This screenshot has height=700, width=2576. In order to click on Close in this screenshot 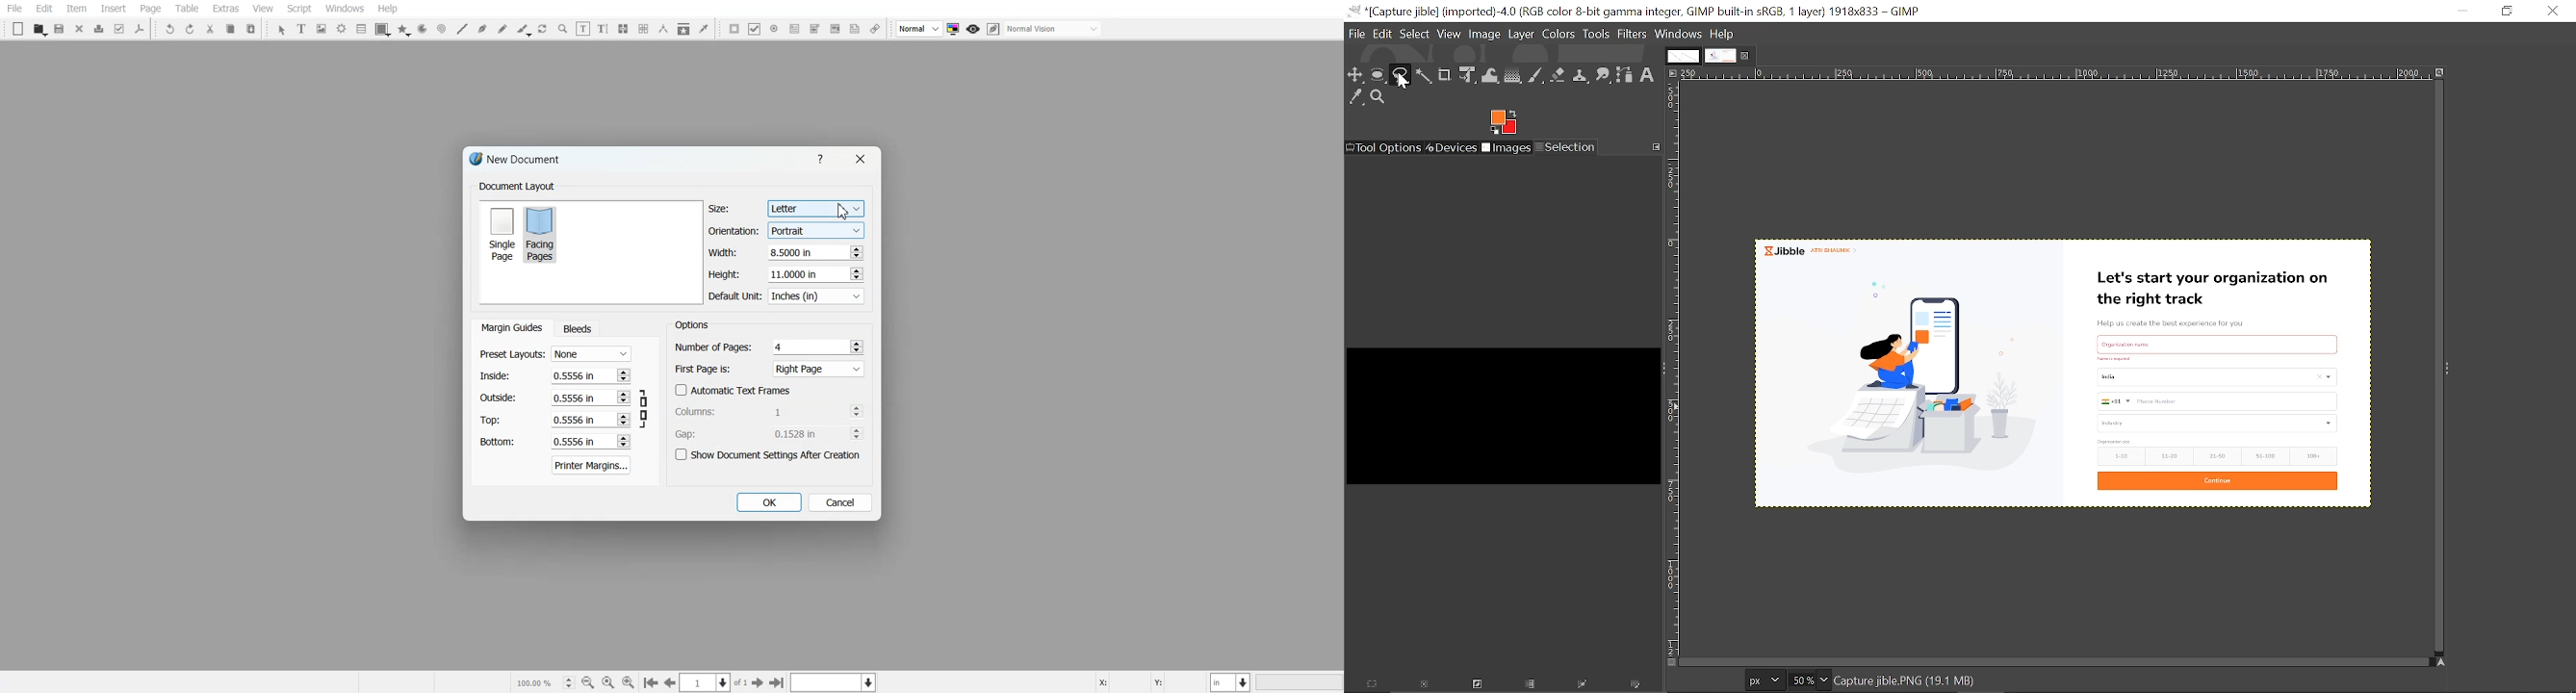, I will do `click(859, 159)`.